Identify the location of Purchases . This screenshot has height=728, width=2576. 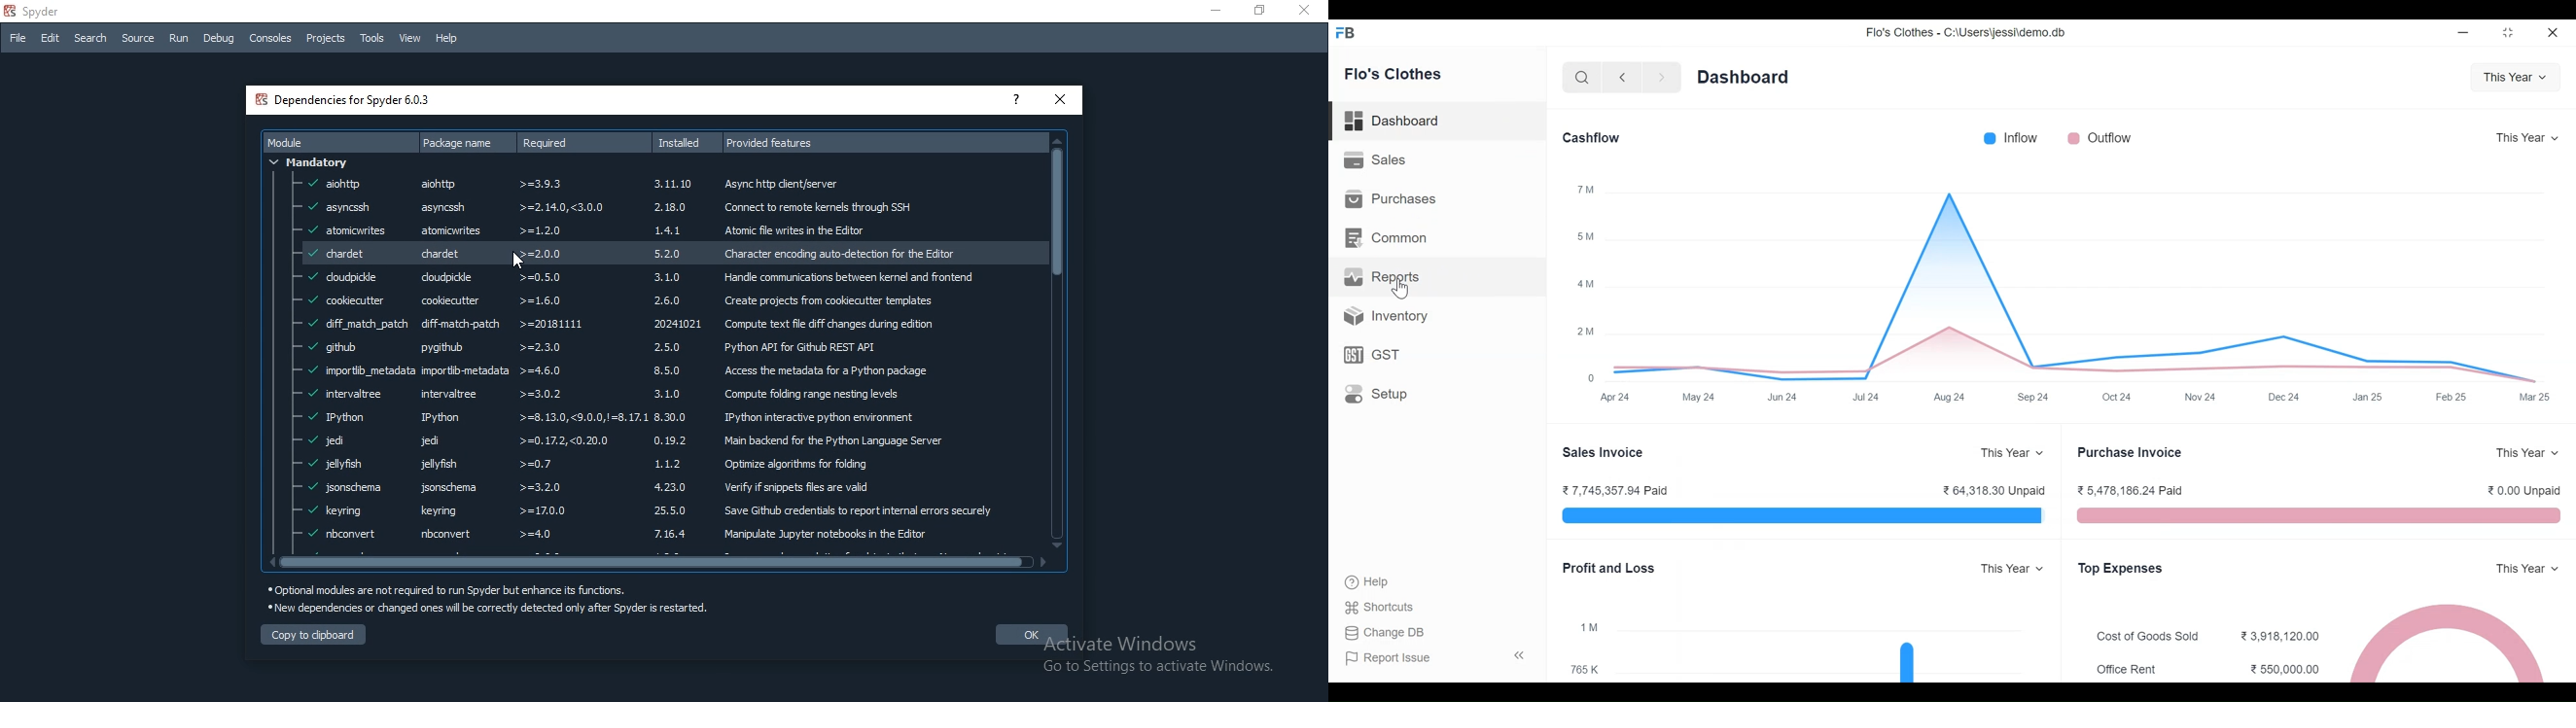
(1391, 198).